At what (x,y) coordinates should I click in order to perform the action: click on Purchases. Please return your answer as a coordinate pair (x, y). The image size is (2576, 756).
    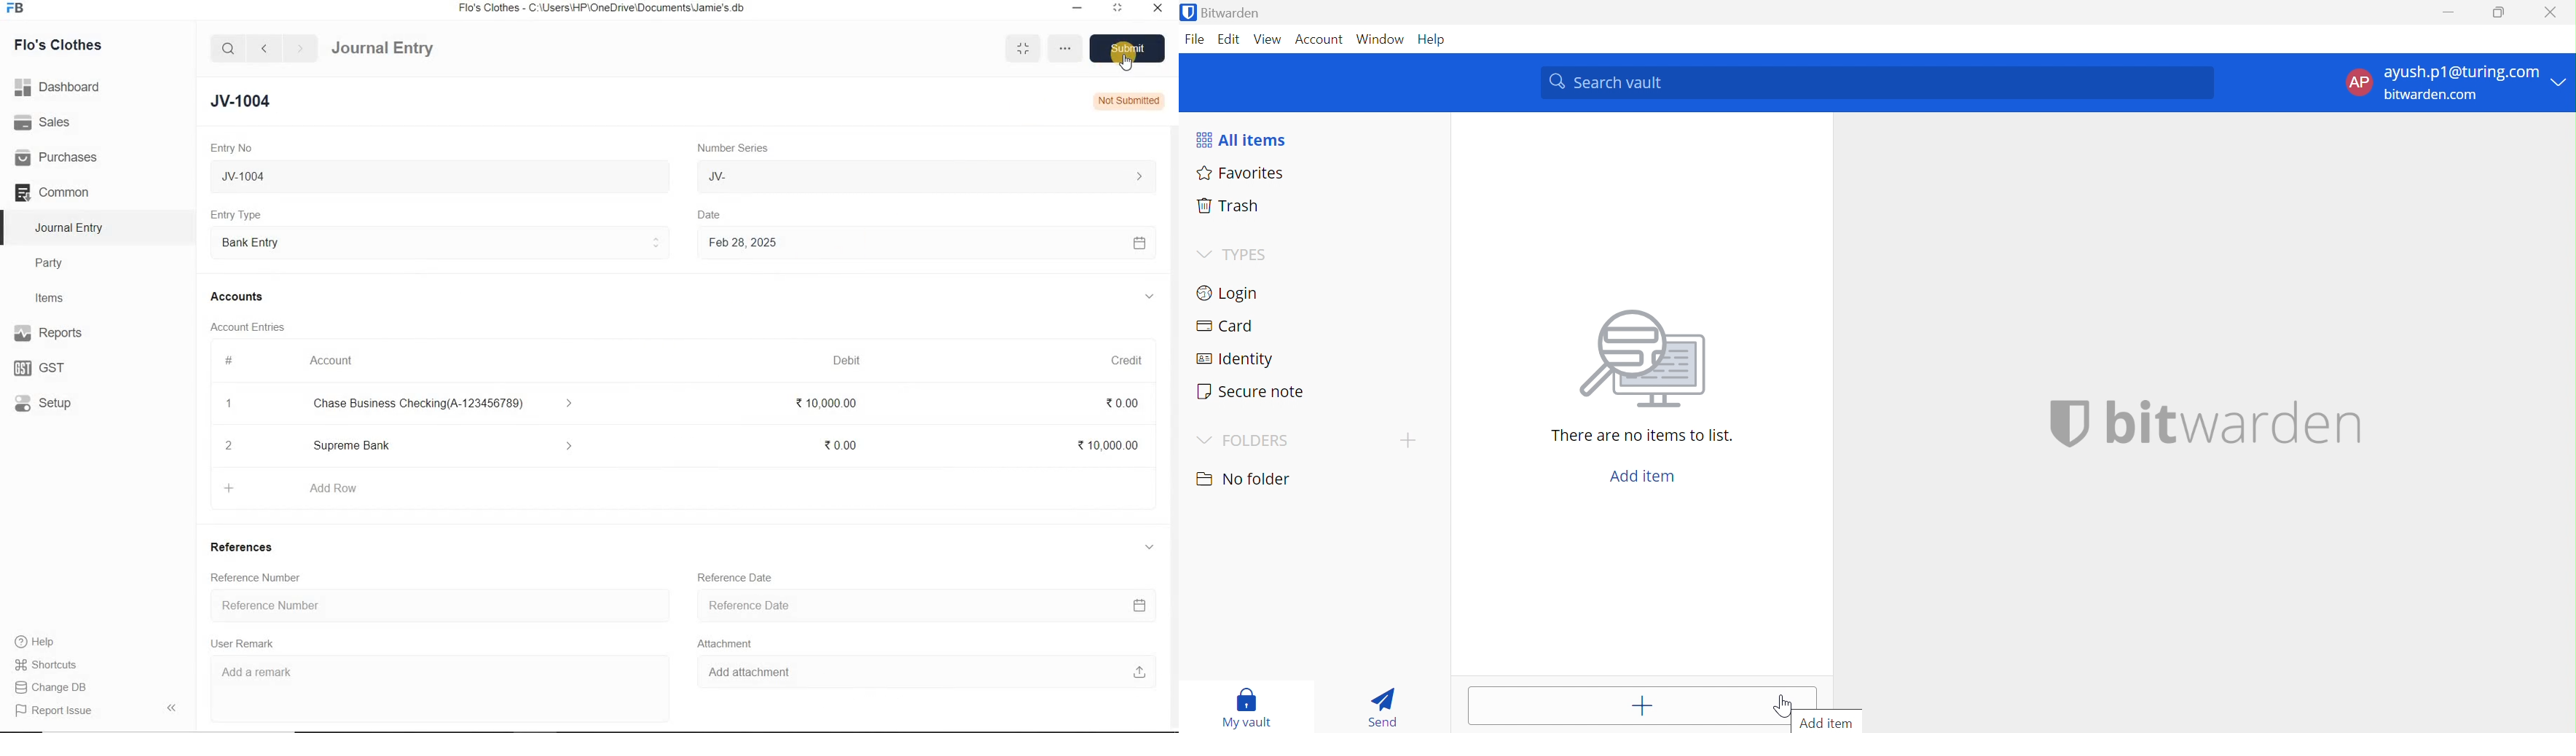
    Looking at the image, I should click on (62, 157).